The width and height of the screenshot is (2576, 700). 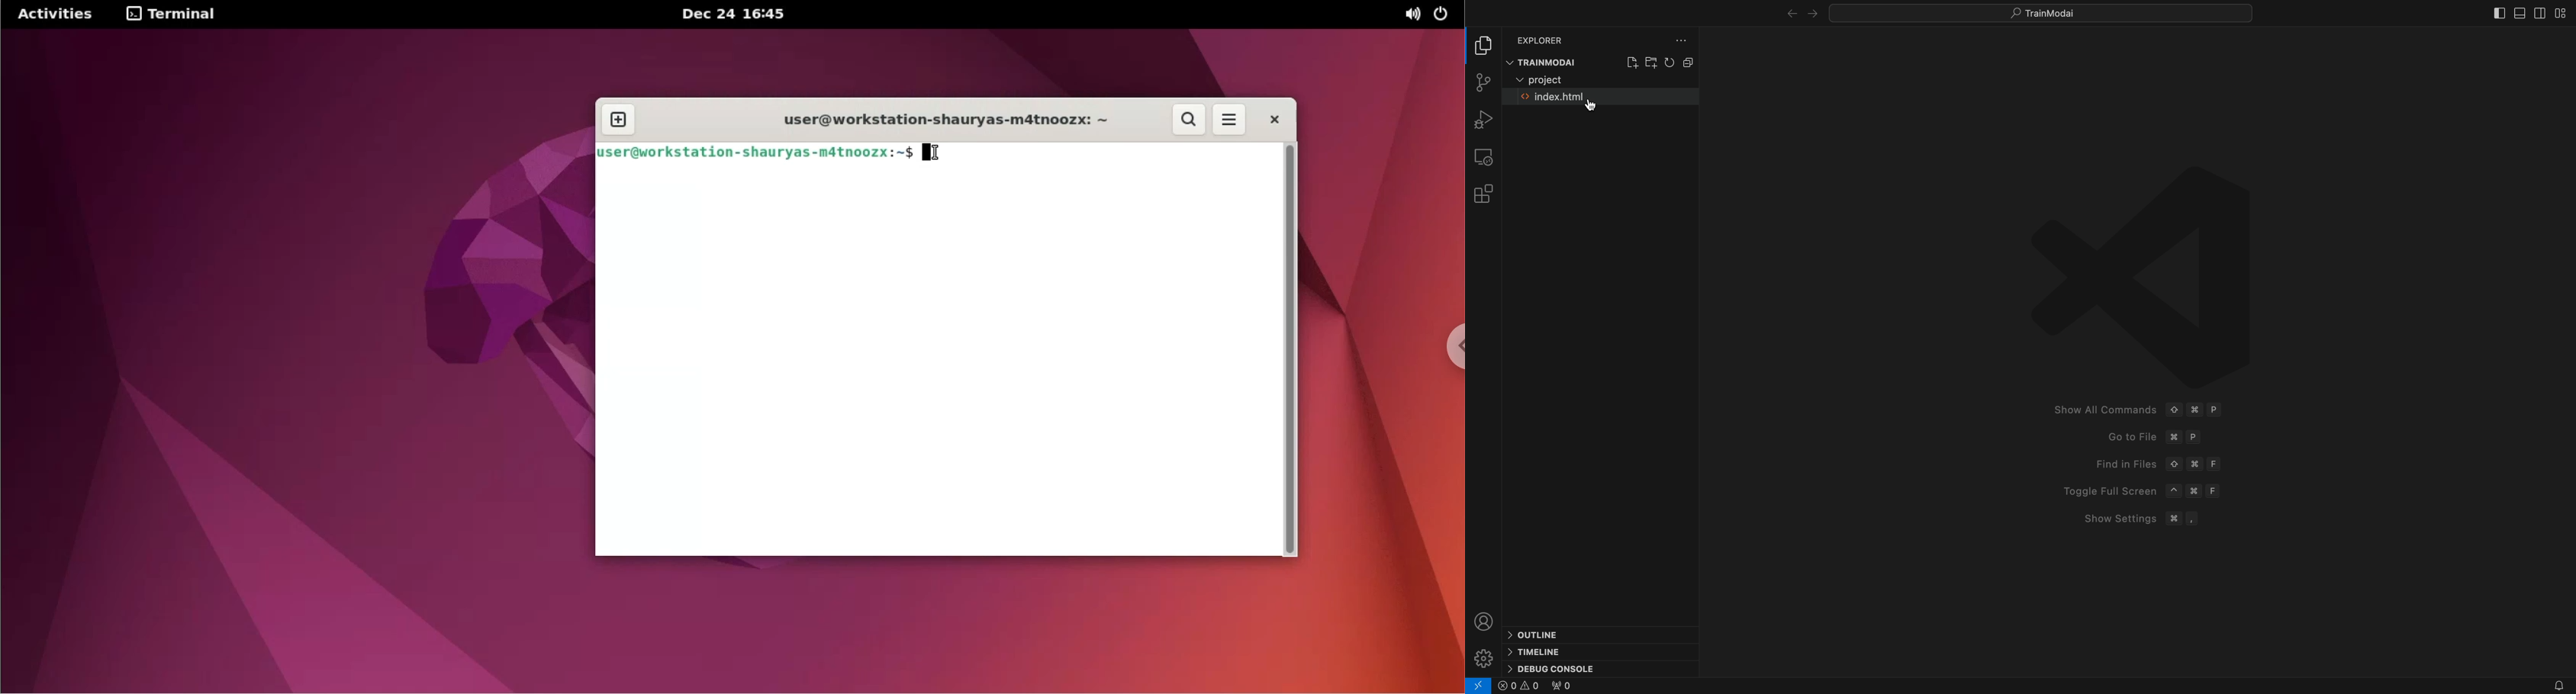 What do you see at coordinates (2151, 411) in the screenshot?
I see `SHow All` at bounding box center [2151, 411].